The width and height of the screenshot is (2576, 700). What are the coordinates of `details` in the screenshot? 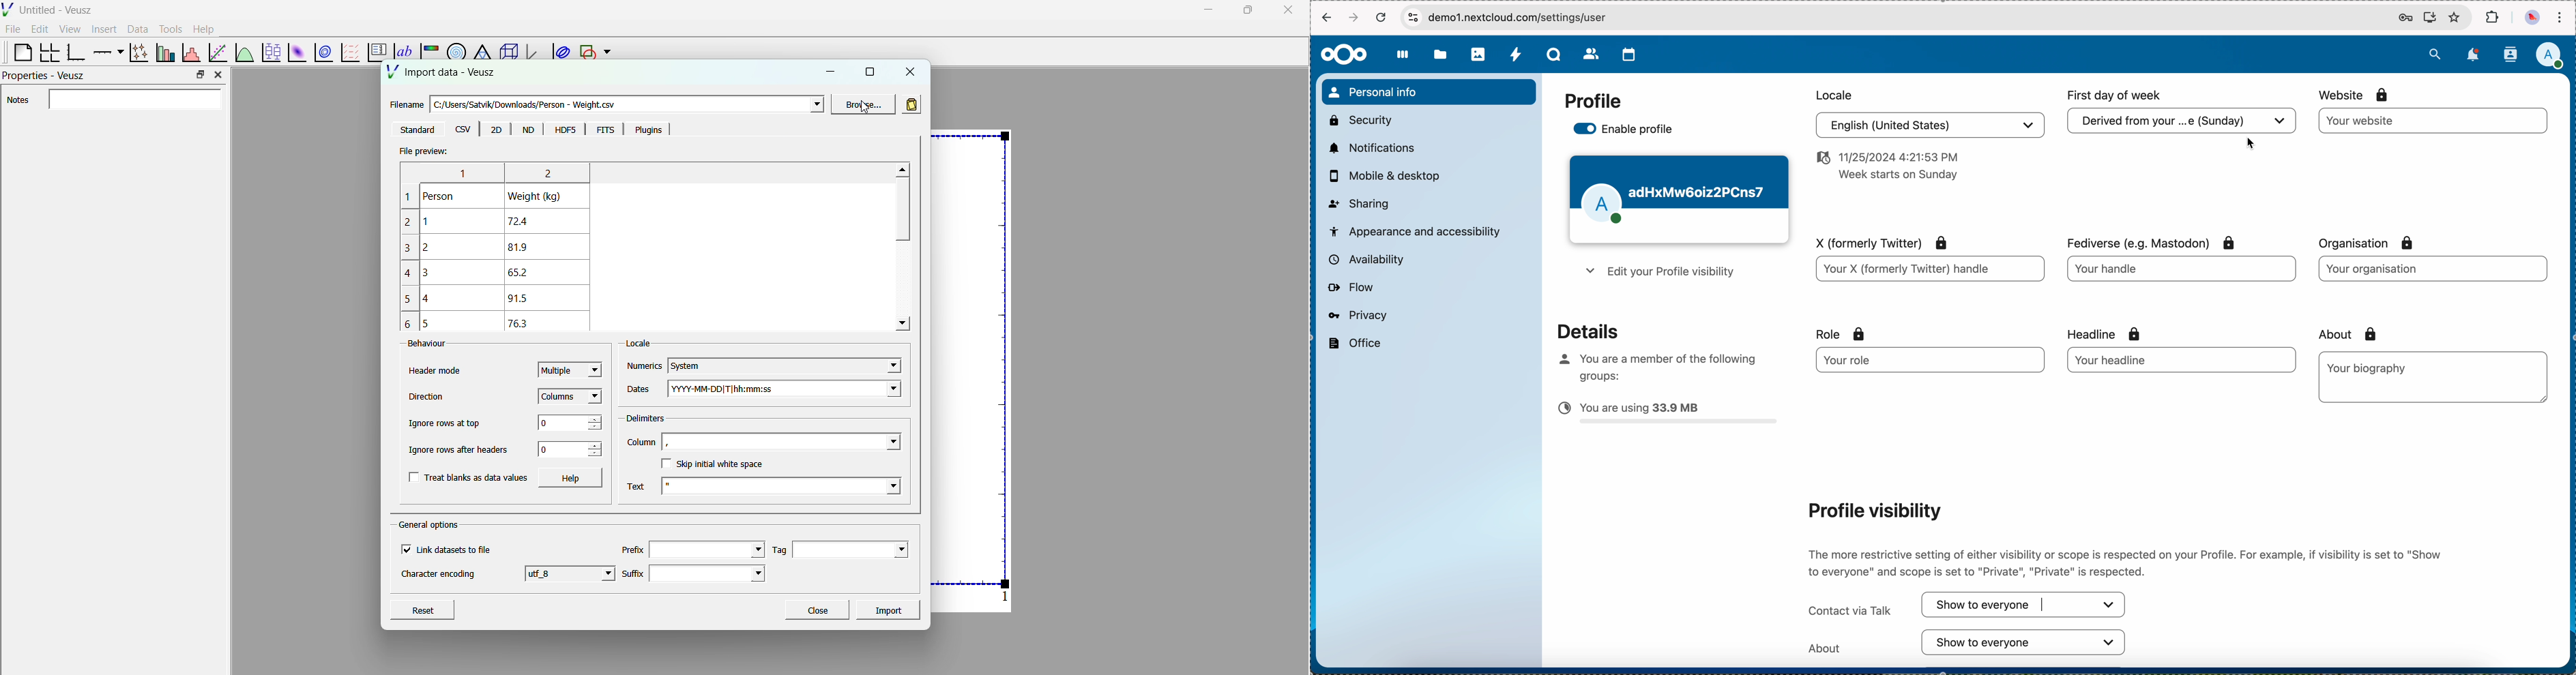 It's located at (1580, 330).